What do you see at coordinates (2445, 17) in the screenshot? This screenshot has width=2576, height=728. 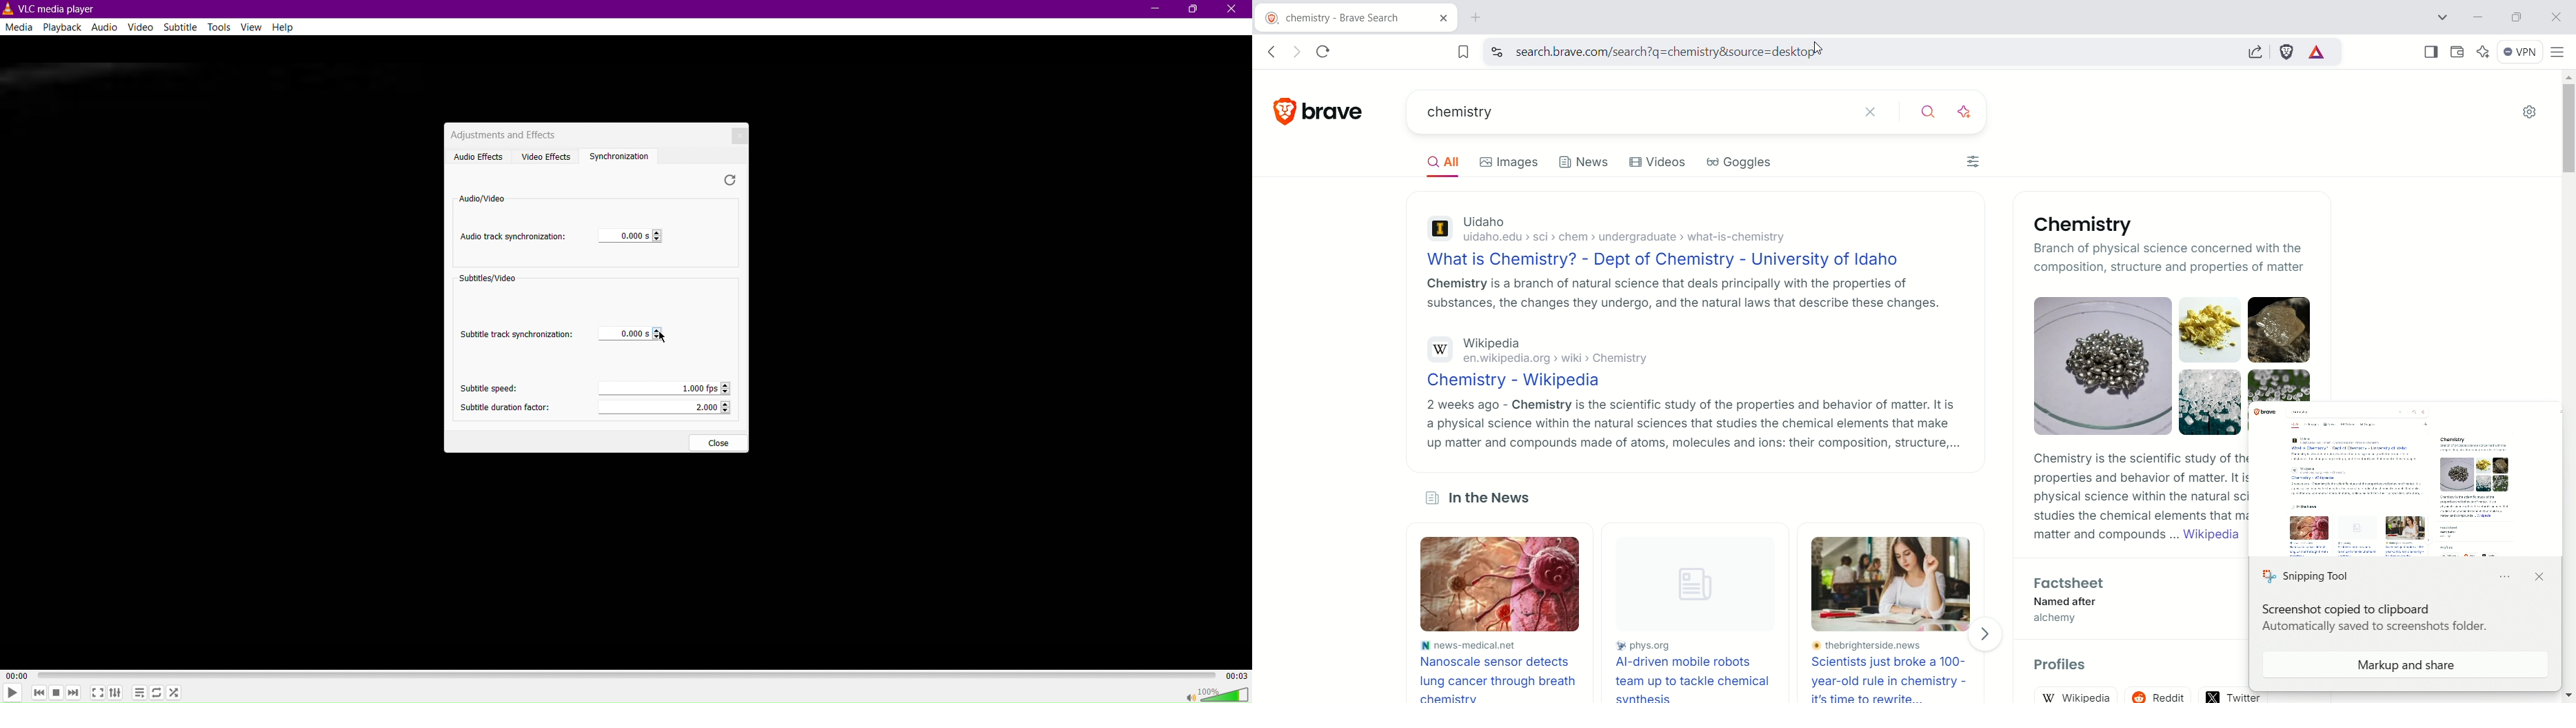 I see `search tabs` at bounding box center [2445, 17].